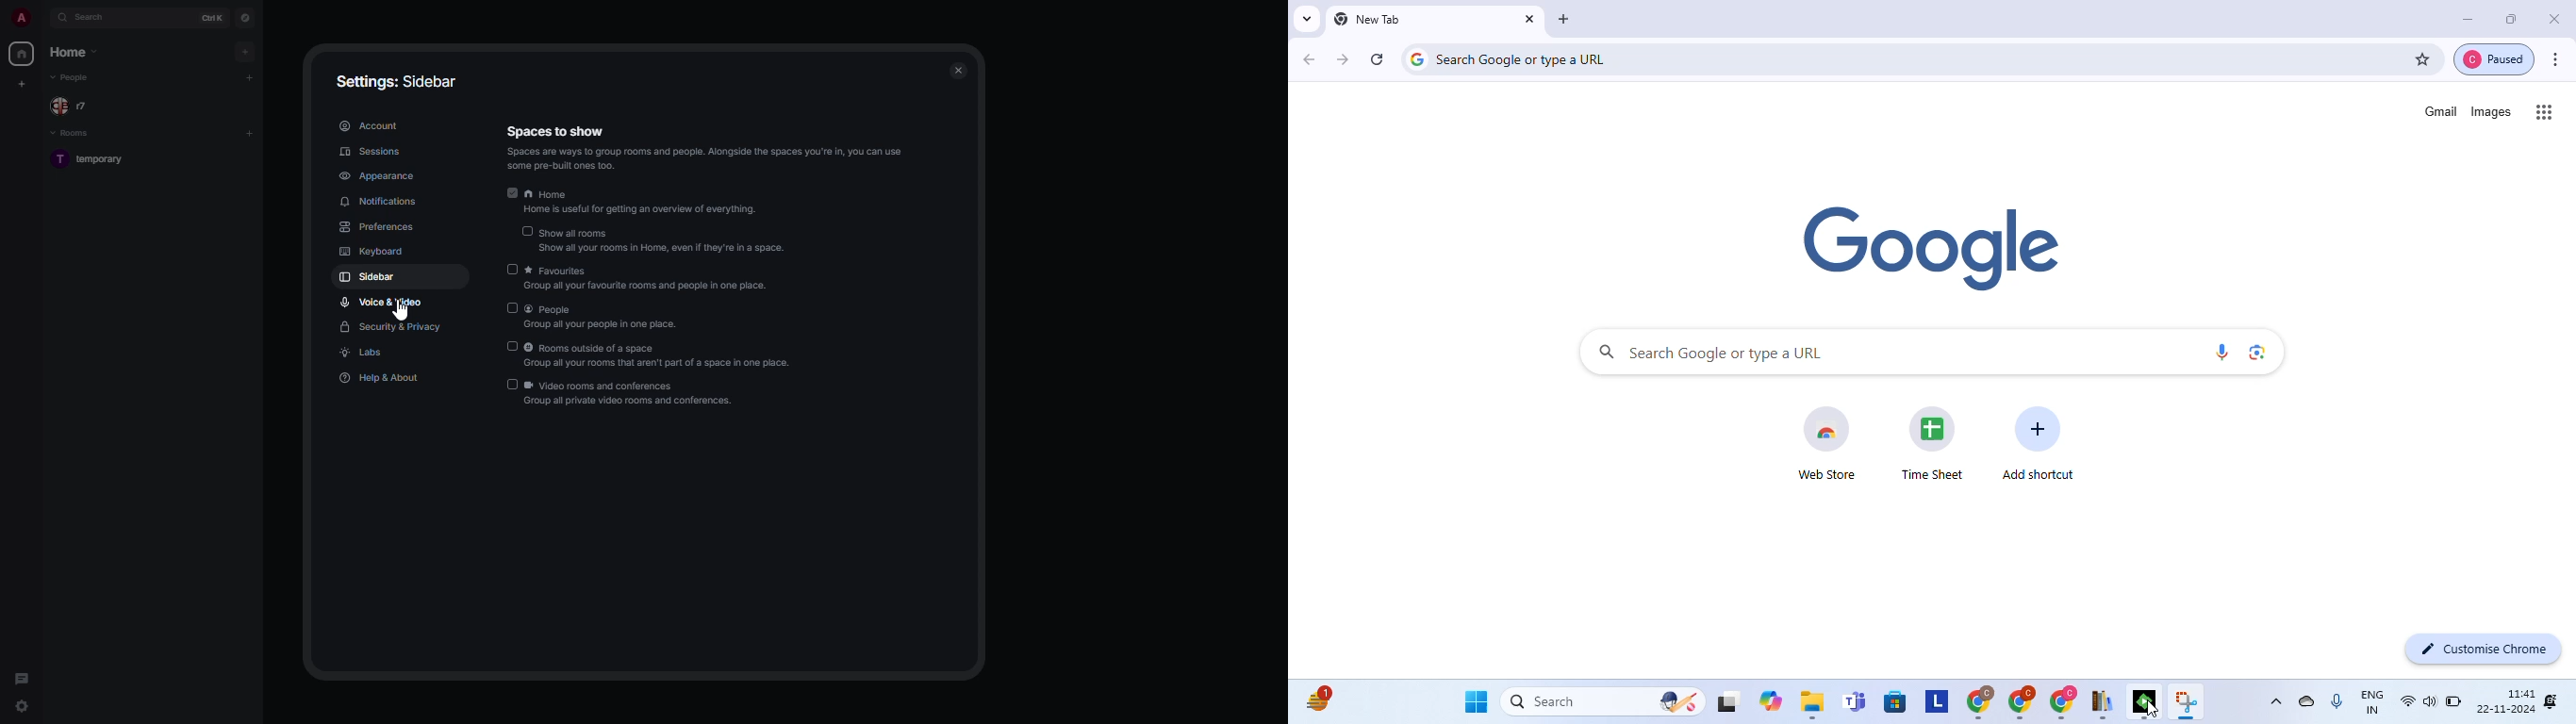 The image size is (2576, 728). Describe the element at coordinates (777, 389) in the screenshot. I see `join the discussion` at that location.